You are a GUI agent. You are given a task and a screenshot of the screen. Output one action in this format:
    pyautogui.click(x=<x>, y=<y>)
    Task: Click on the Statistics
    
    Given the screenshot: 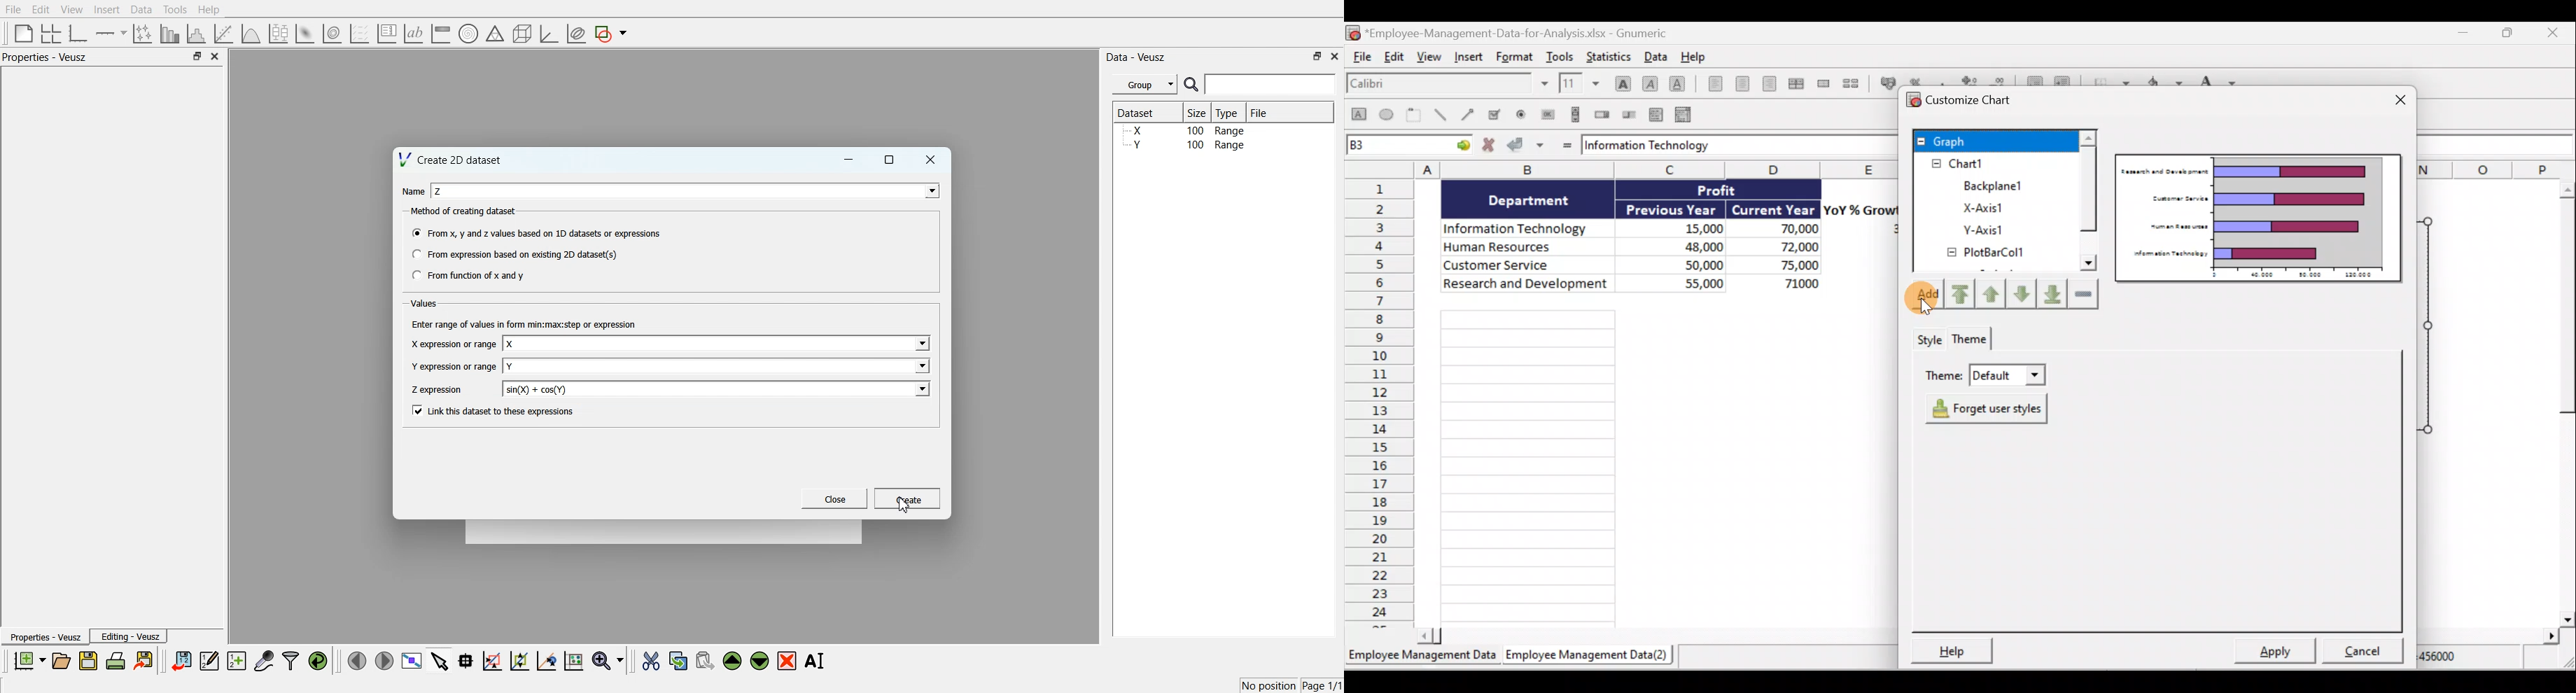 What is the action you would take?
    pyautogui.click(x=1612, y=56)
    